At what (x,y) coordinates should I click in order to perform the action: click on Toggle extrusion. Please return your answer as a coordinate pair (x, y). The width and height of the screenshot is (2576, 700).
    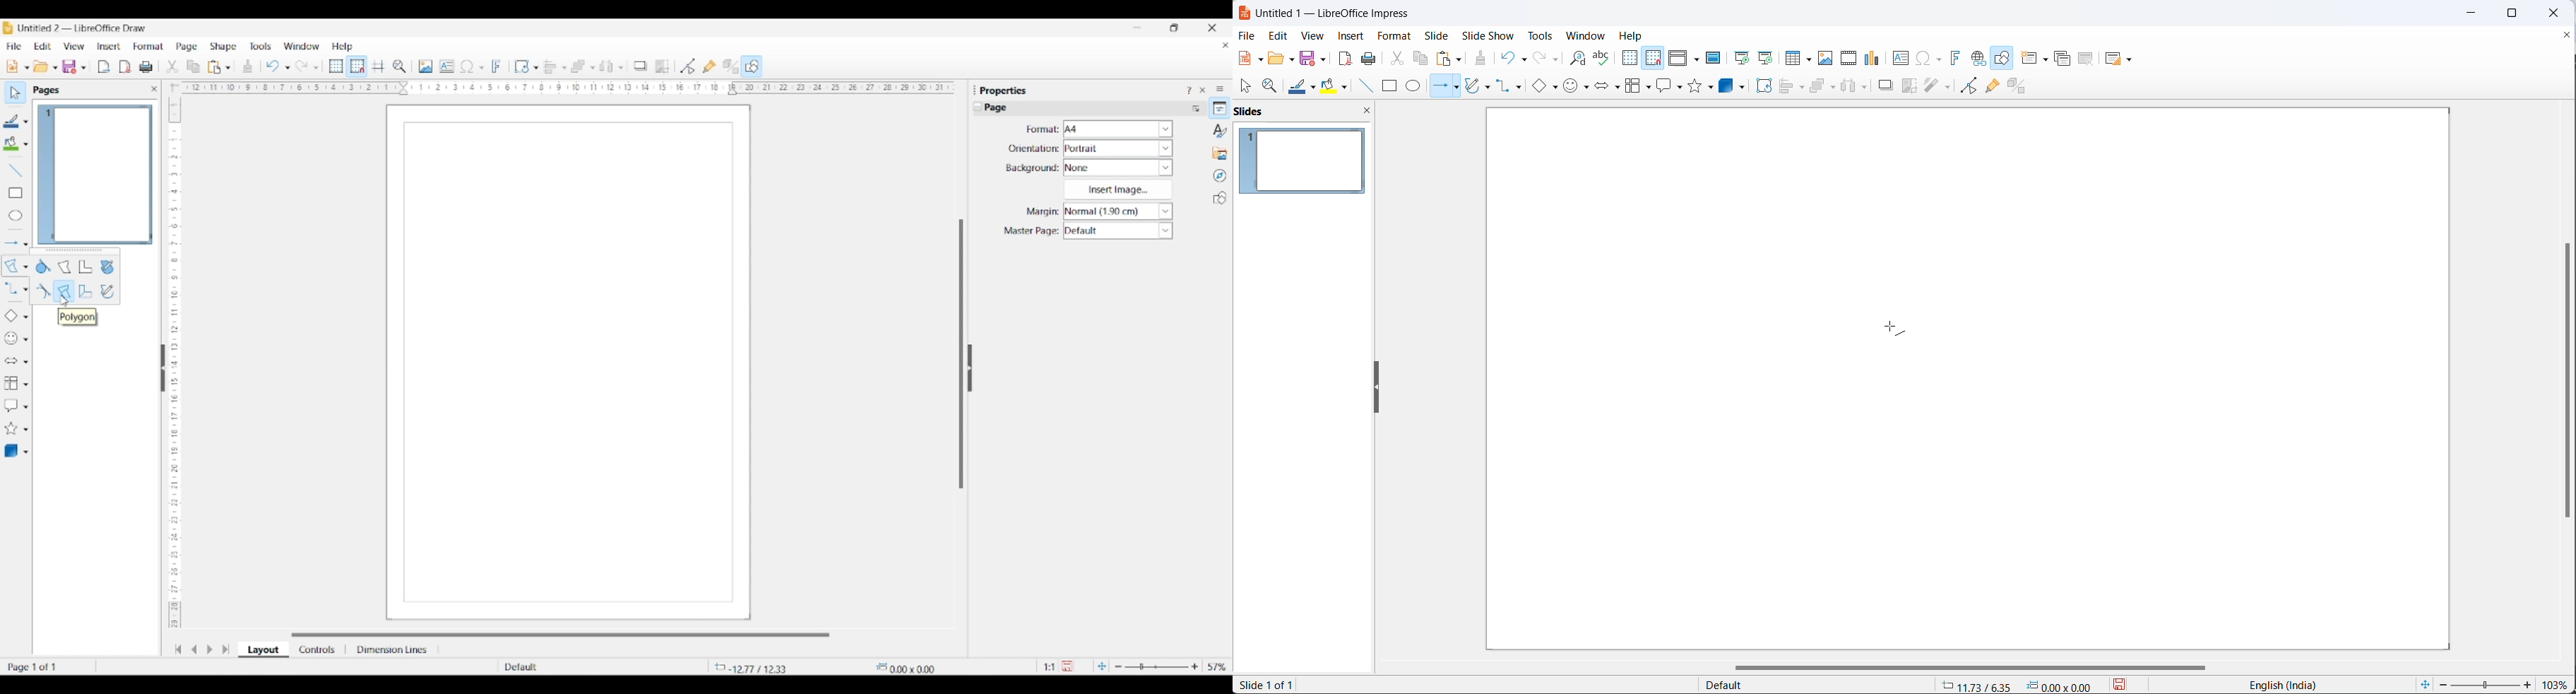
    Looking at the image, I should click on (731, 67).